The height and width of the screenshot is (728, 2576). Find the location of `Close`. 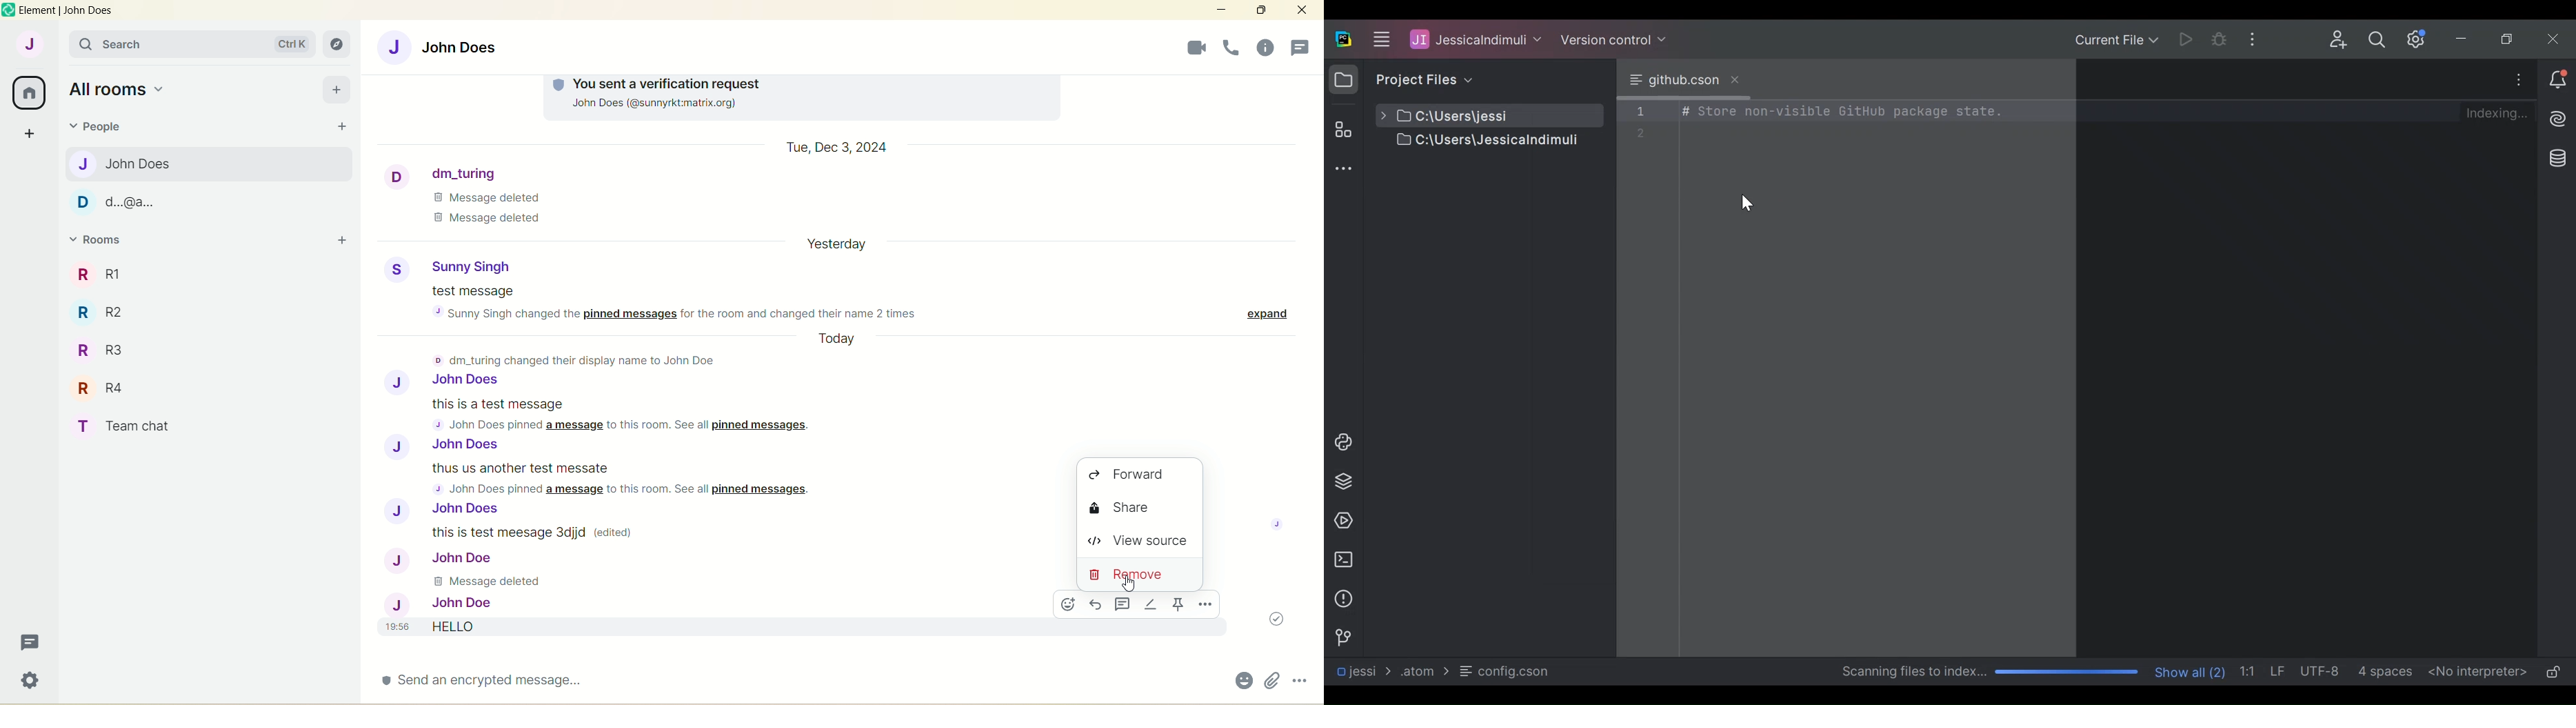

Close is located at coordinates (2556, 39).